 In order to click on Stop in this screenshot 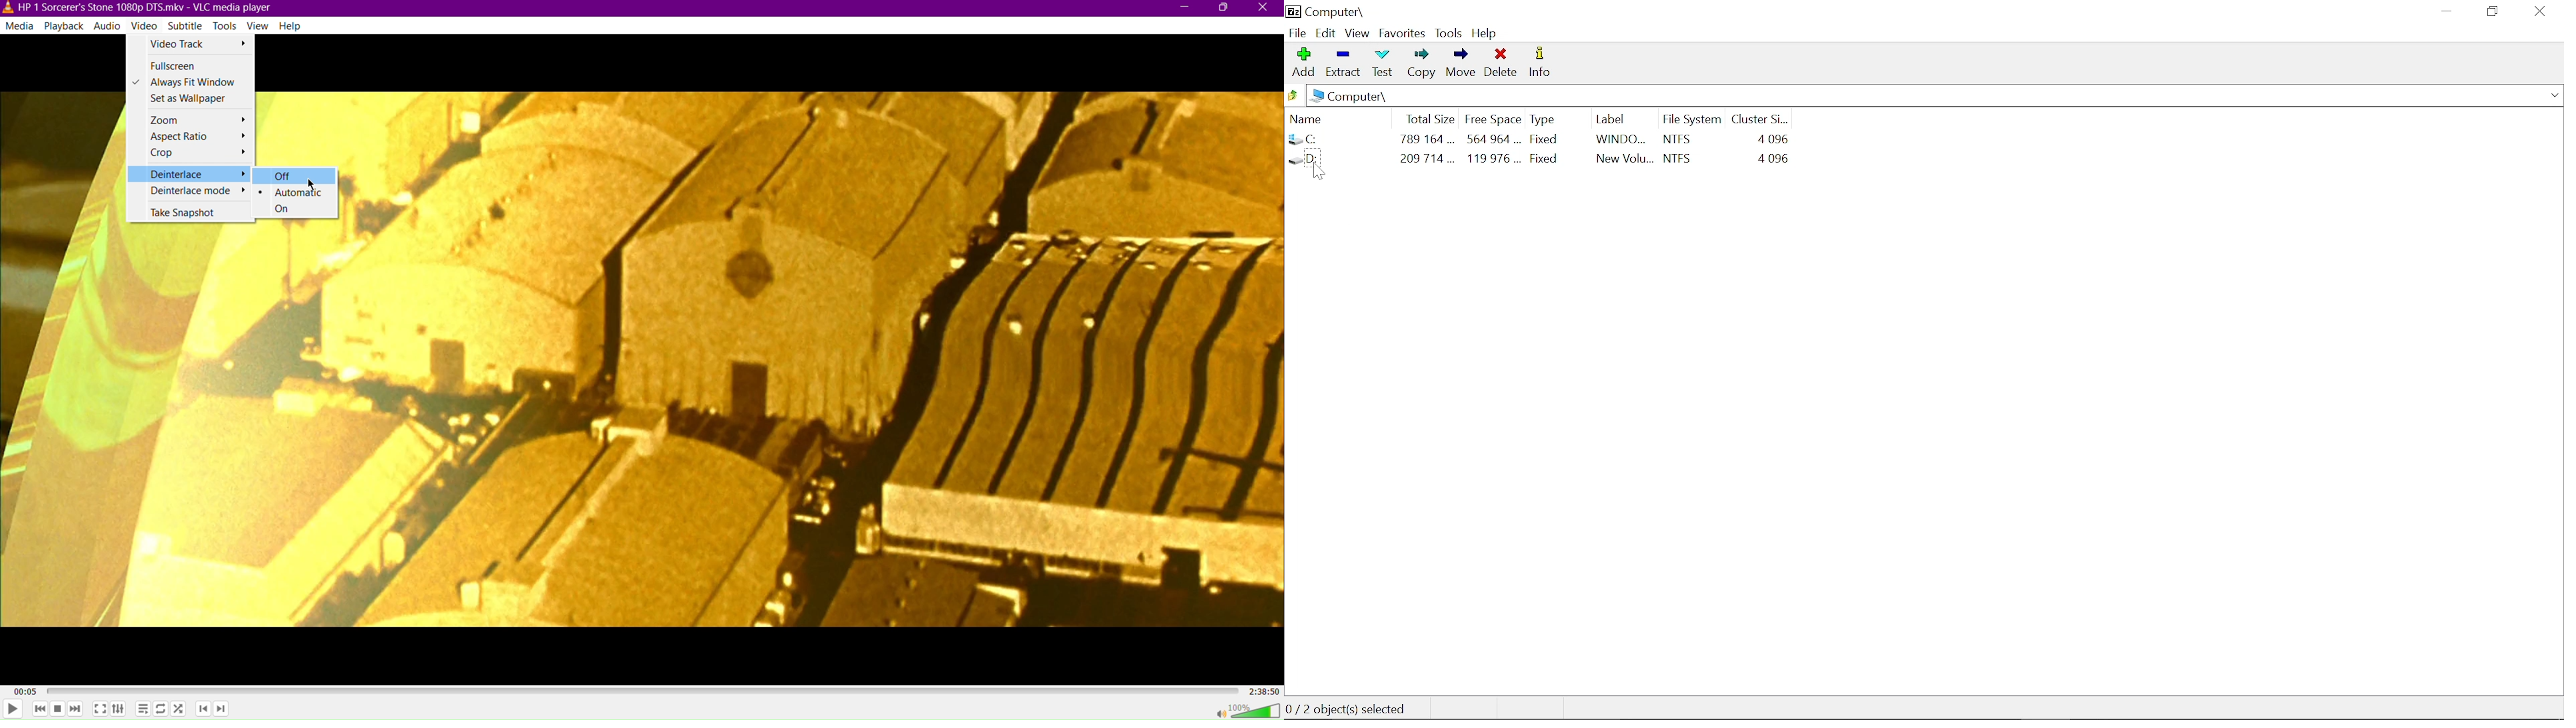, I will do `click(60, 709)`.